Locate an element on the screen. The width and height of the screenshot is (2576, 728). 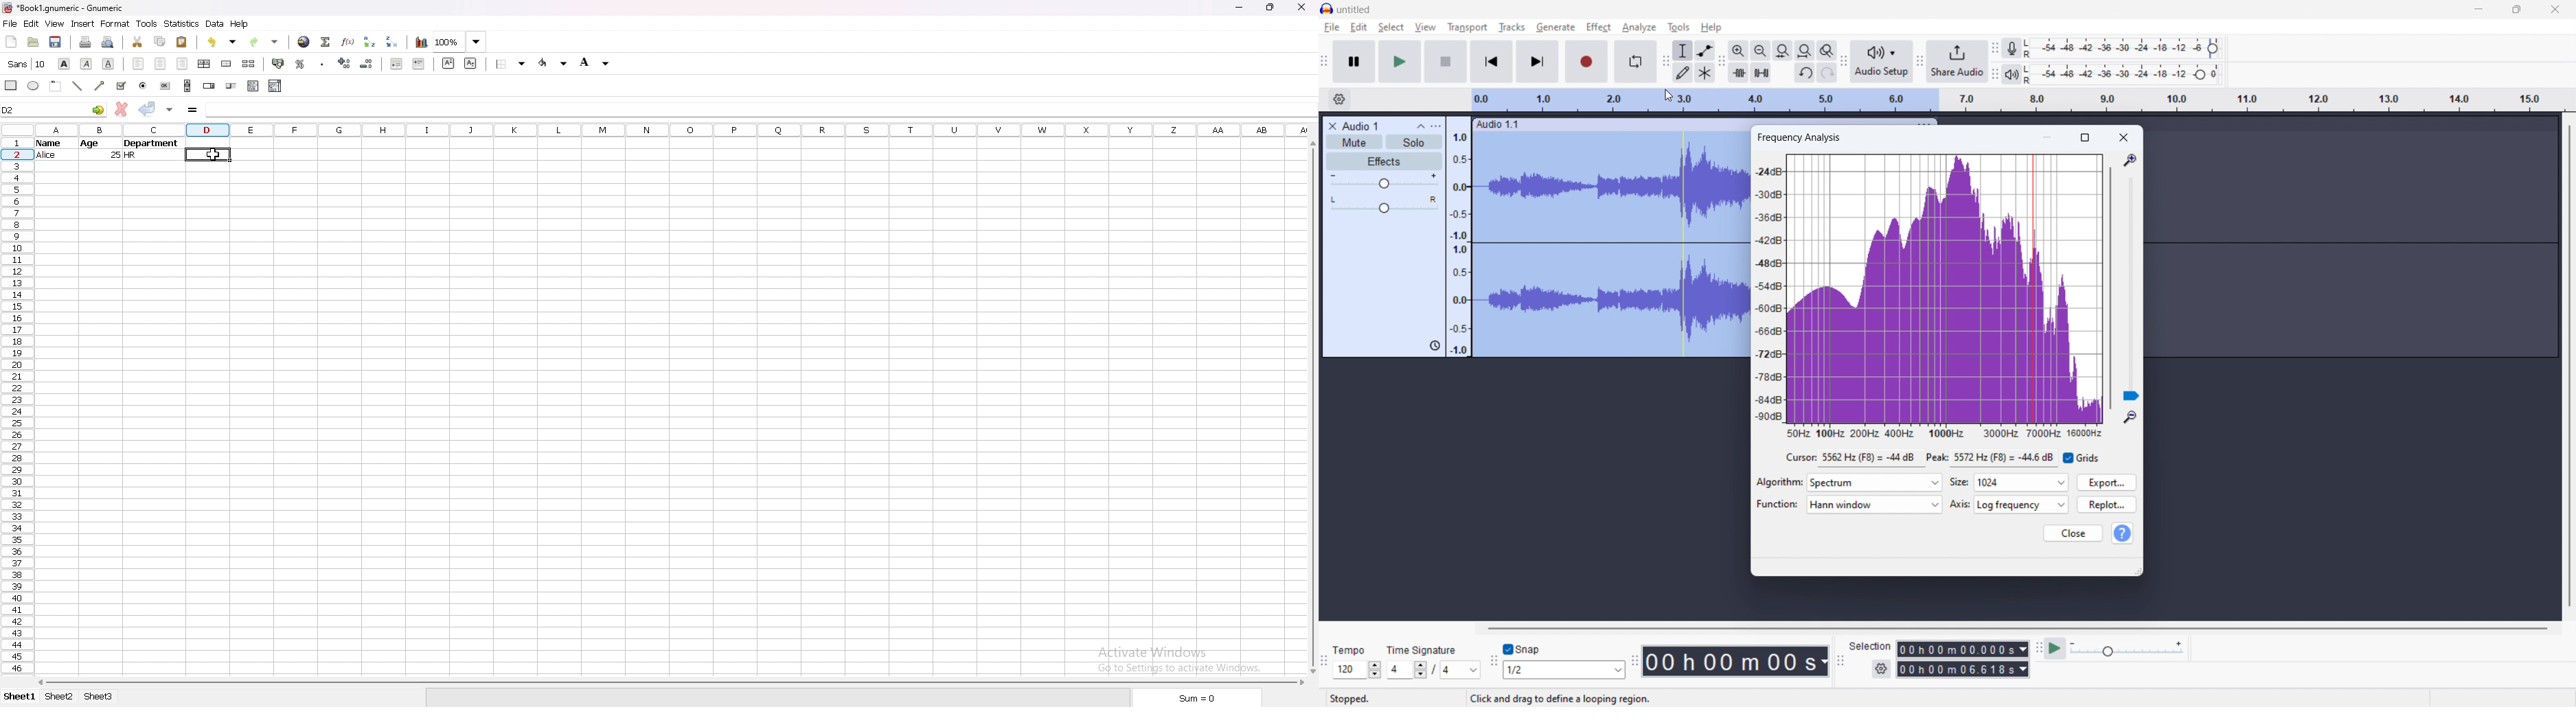
click to move is located at coordinates (1539, 125).